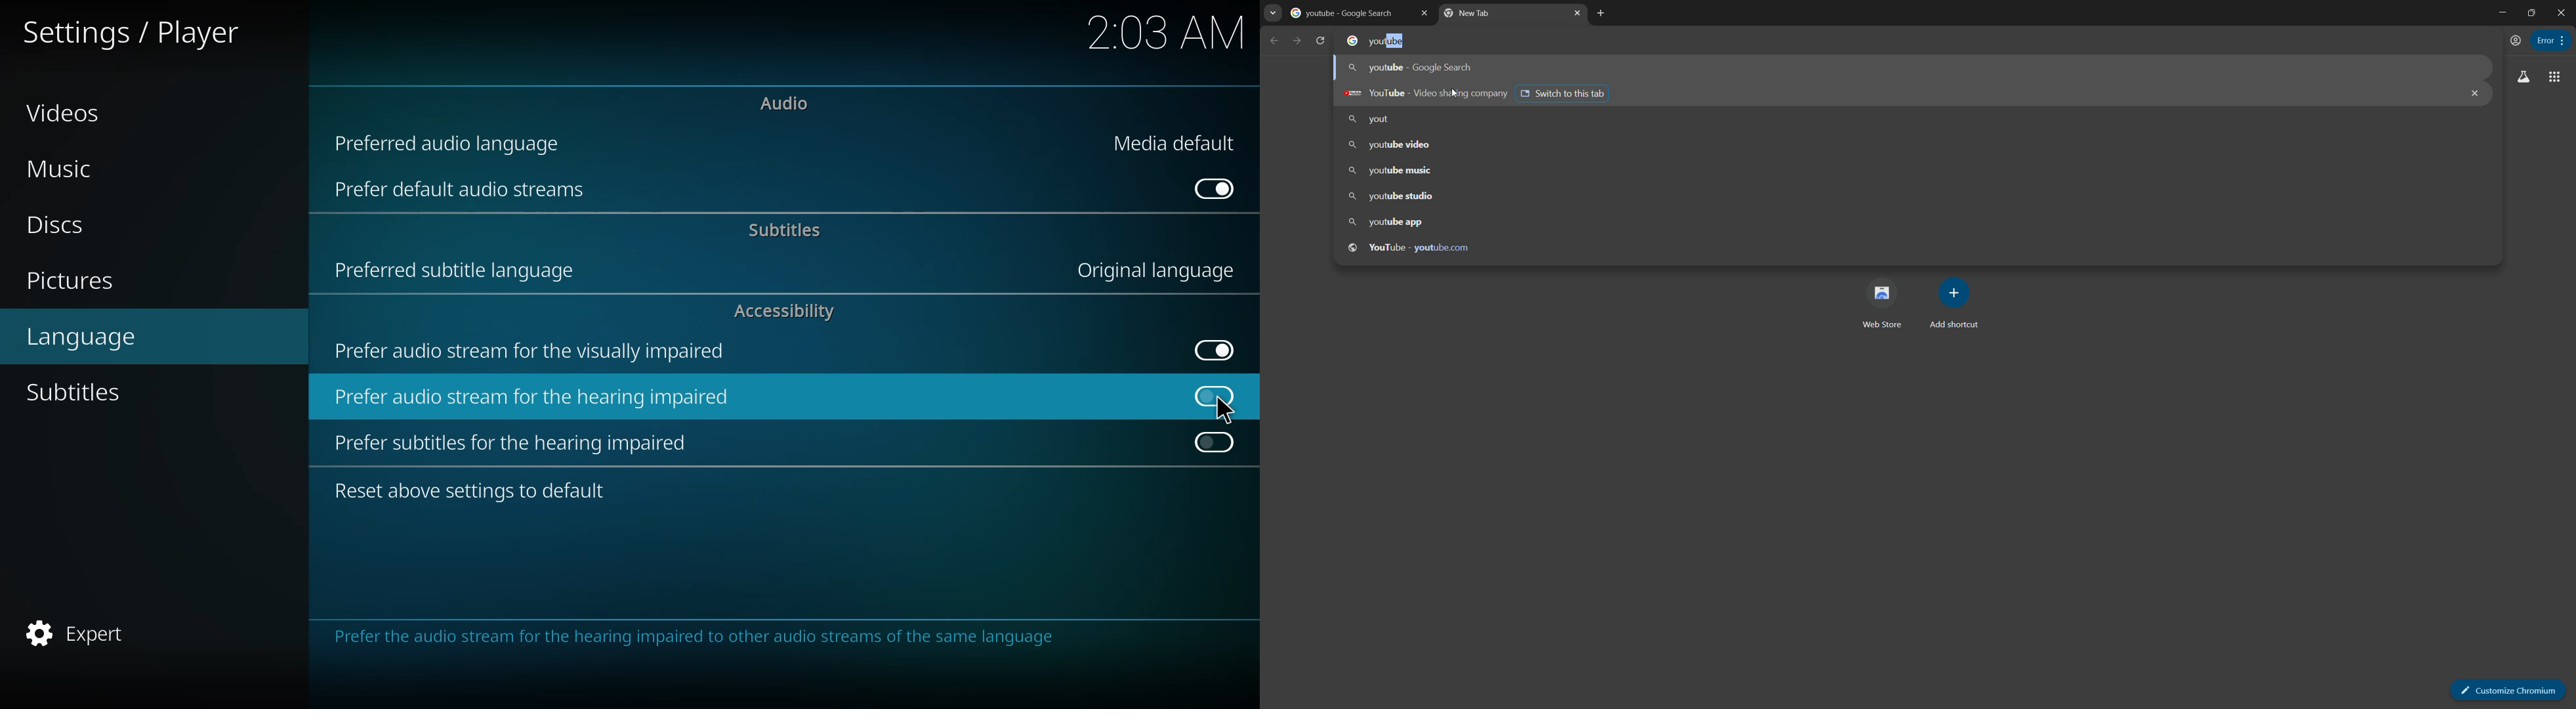 The width and height of the screenshot is (2576, 728). Describe the element at coordinates (1167, 33) in the screenshot. I see `time` at that location.